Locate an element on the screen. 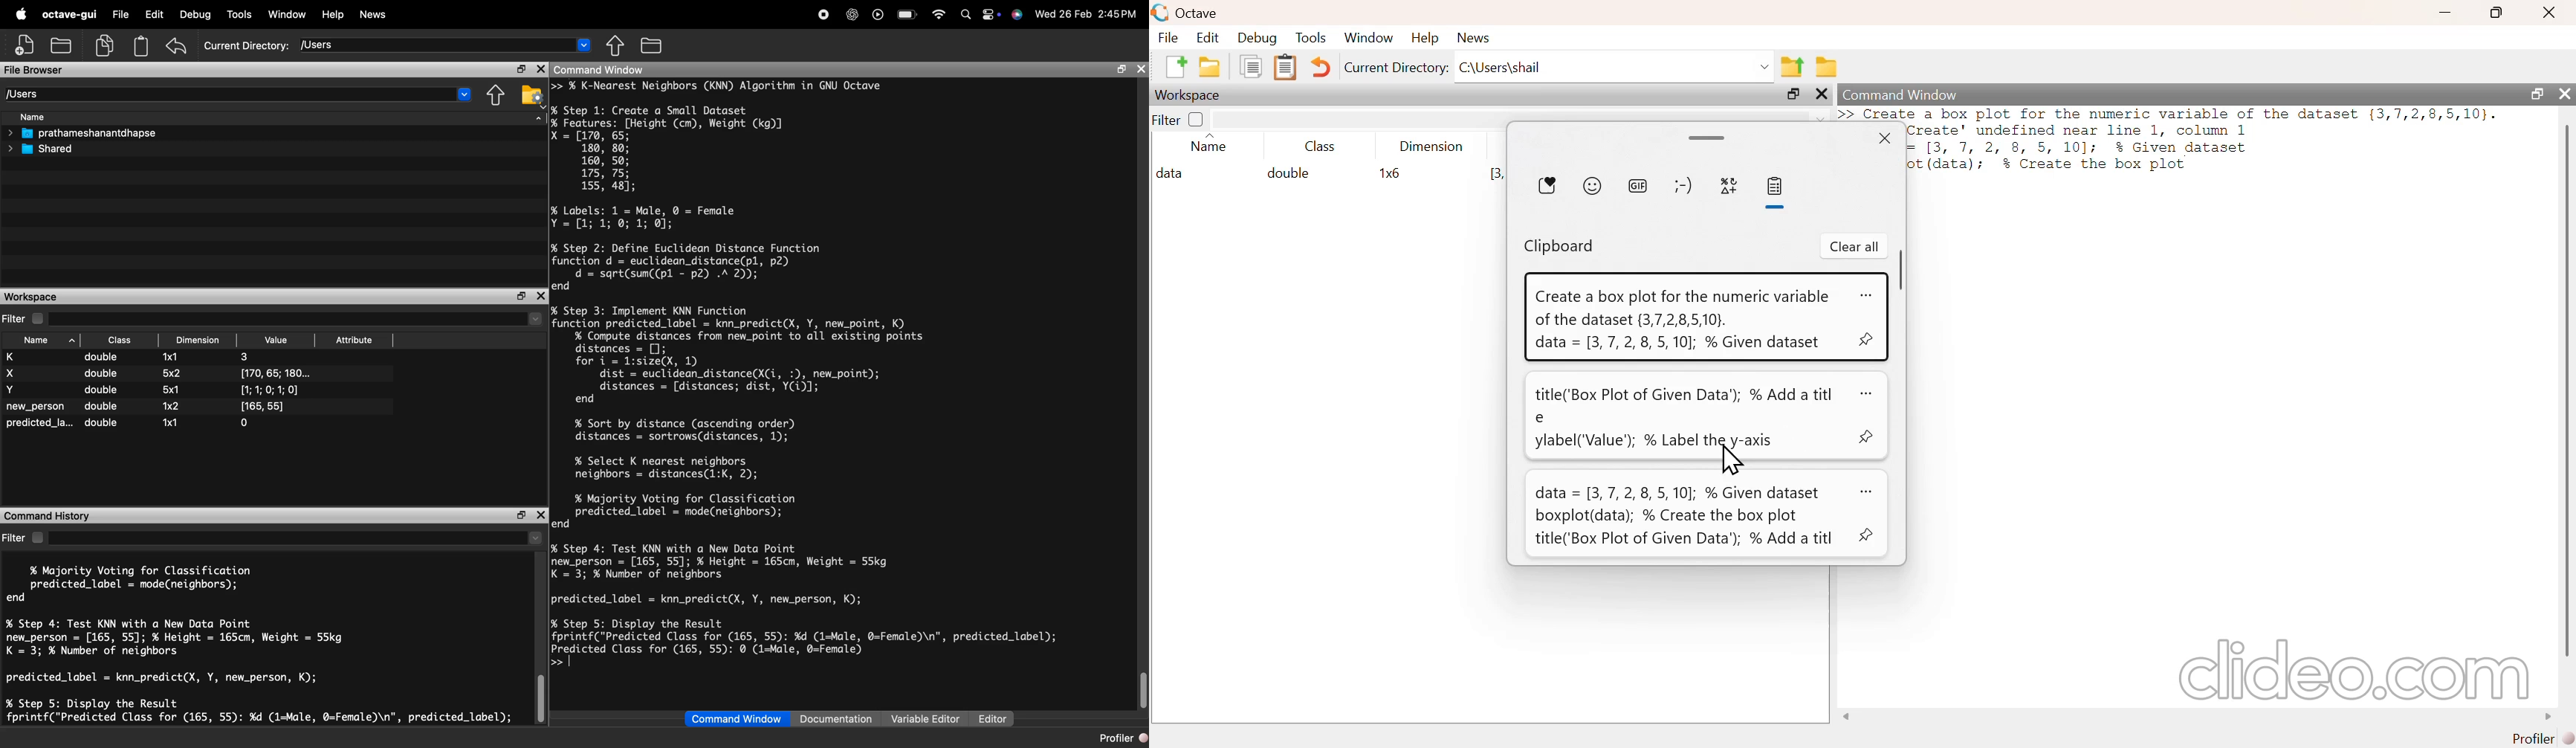 The height and width of the screenshot is (756, 2576). kaomoji is located at coordinates (1684, 187).